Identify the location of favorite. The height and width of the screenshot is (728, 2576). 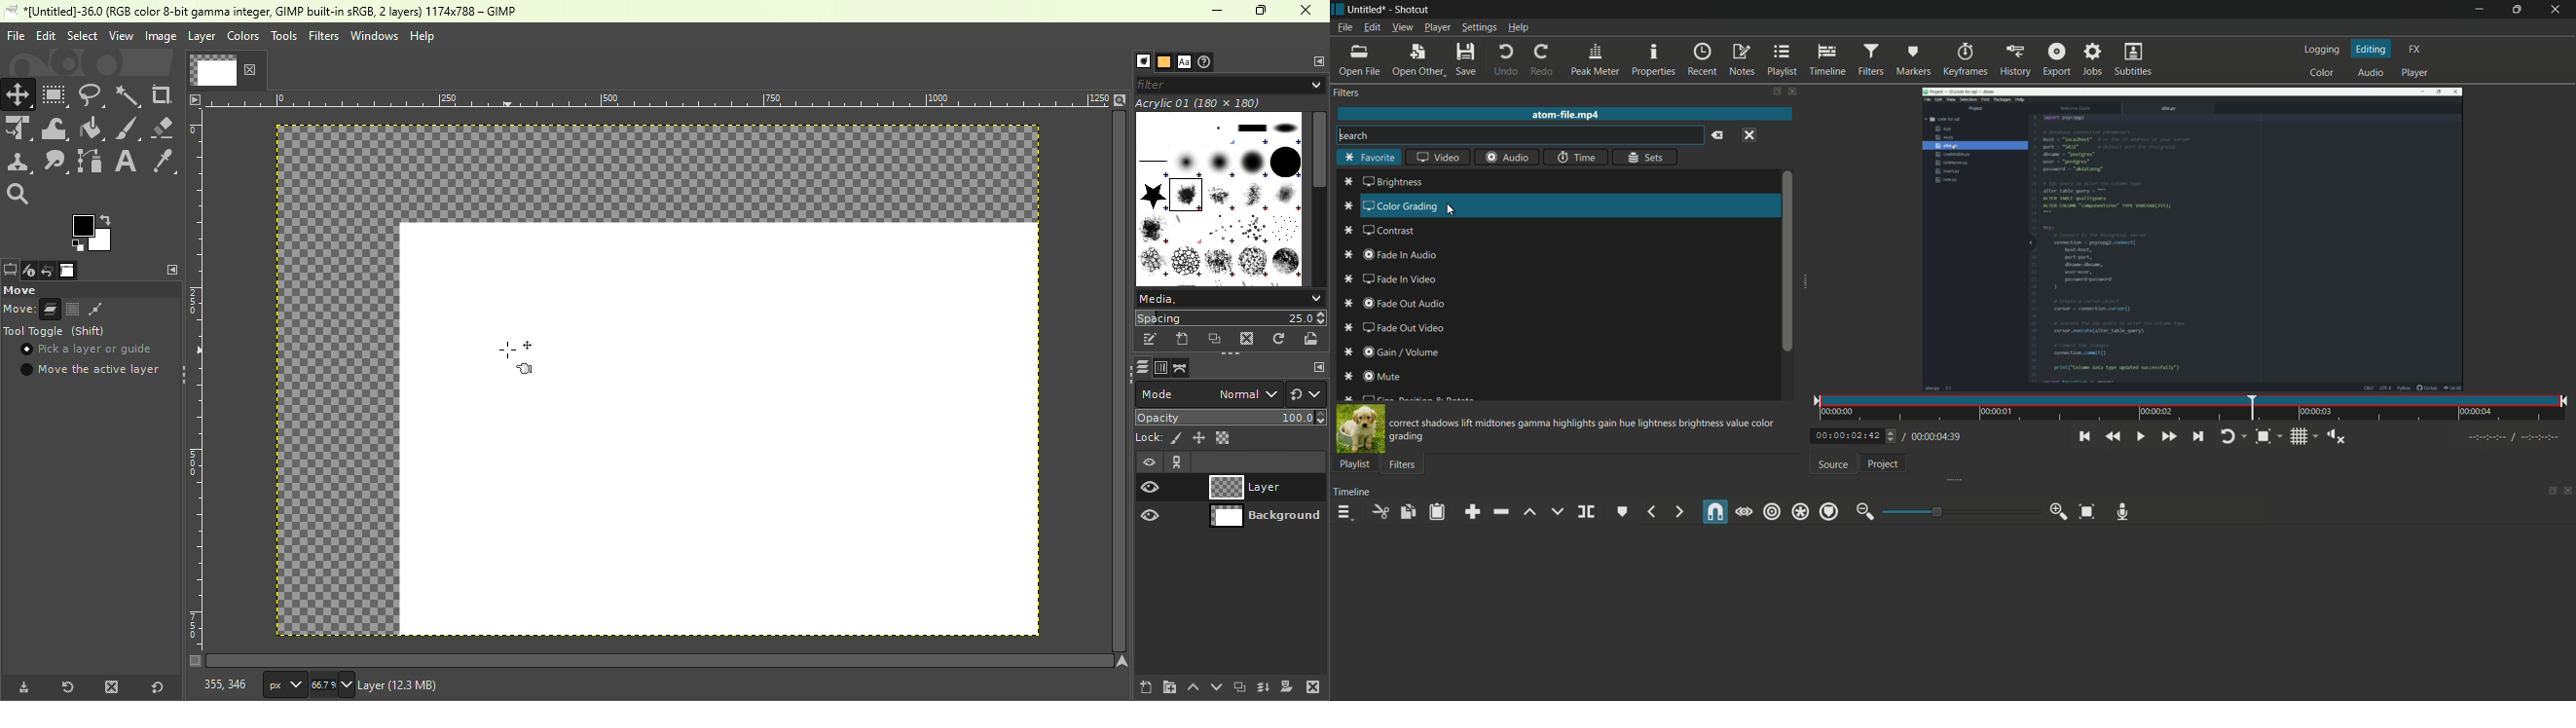
(1367, 158).